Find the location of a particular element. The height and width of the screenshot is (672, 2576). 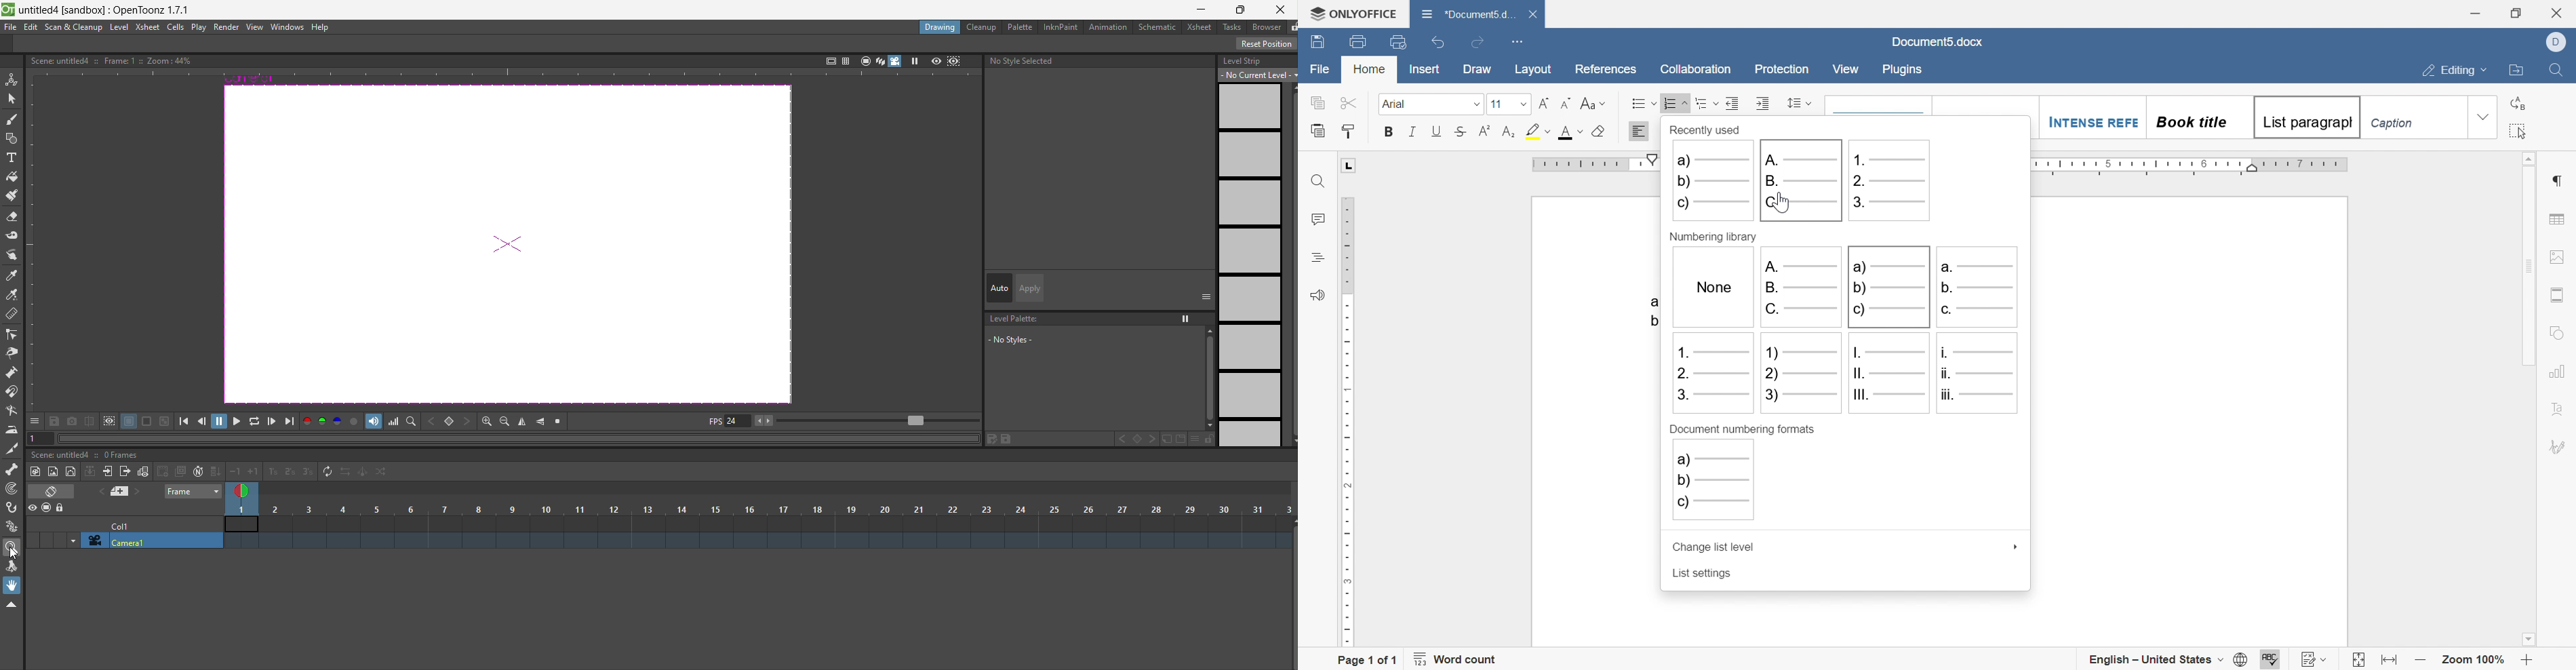

references is located at coordinates (1605, 70).